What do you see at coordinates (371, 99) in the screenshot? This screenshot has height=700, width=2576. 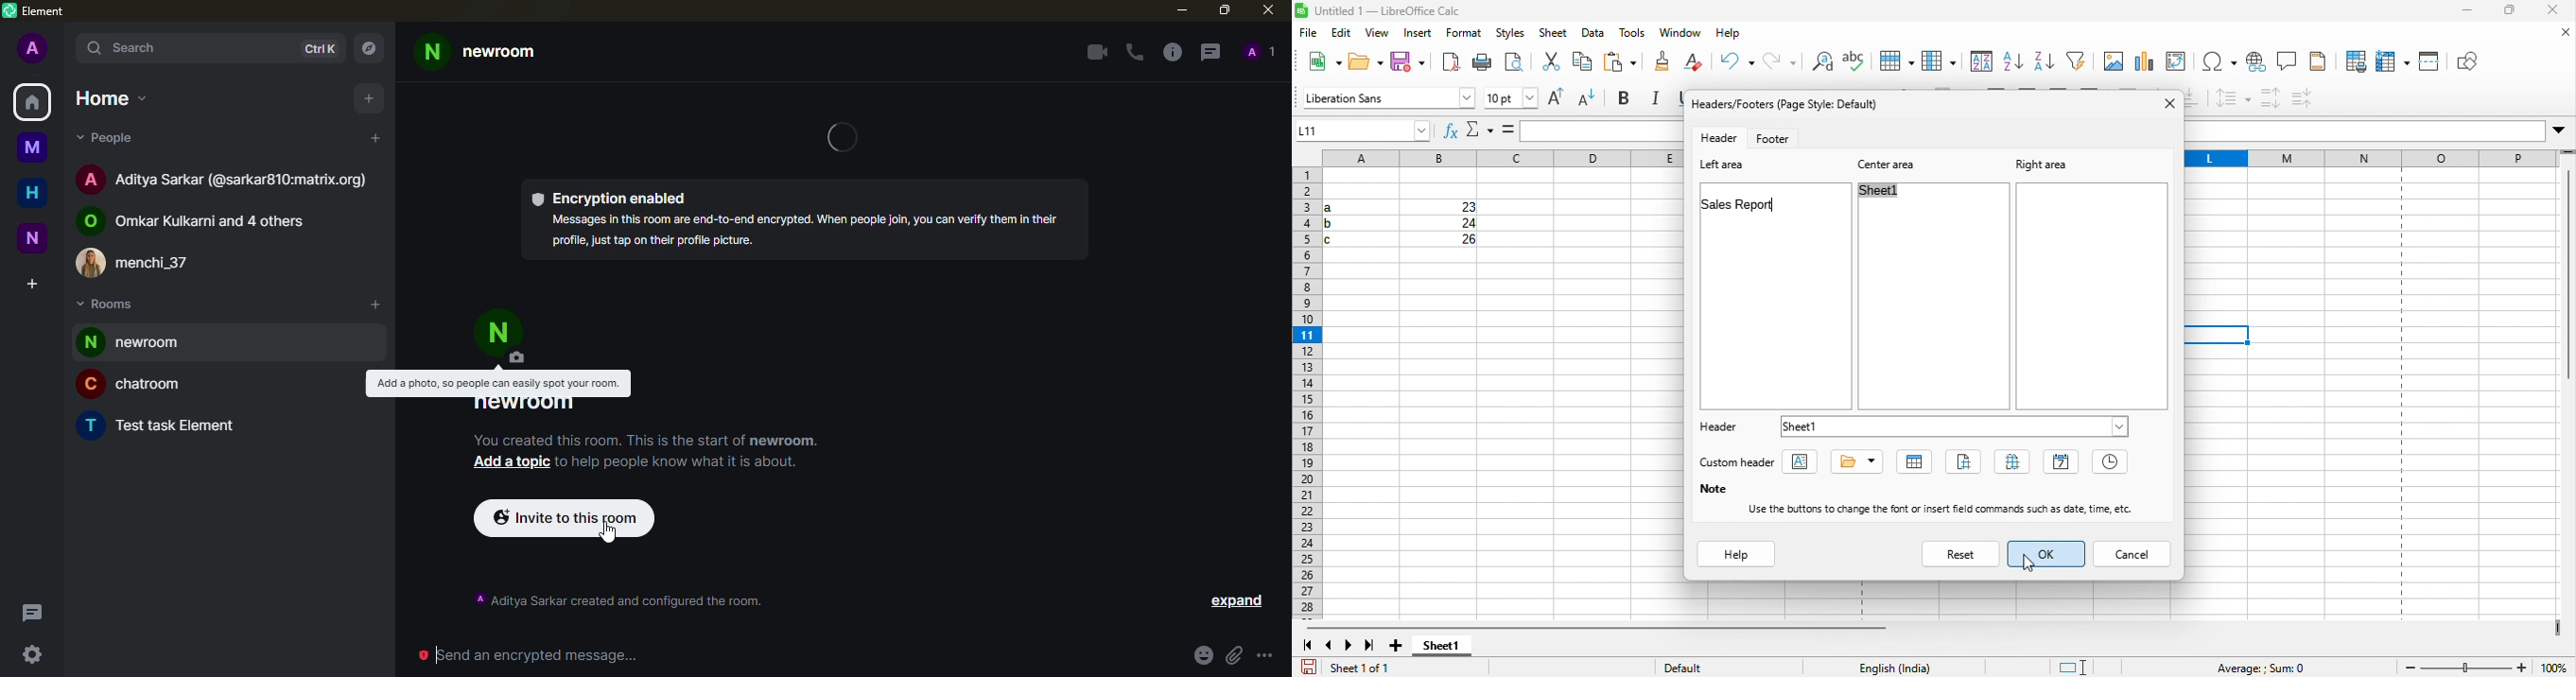 I see `add` at bounding box center [371, 99].